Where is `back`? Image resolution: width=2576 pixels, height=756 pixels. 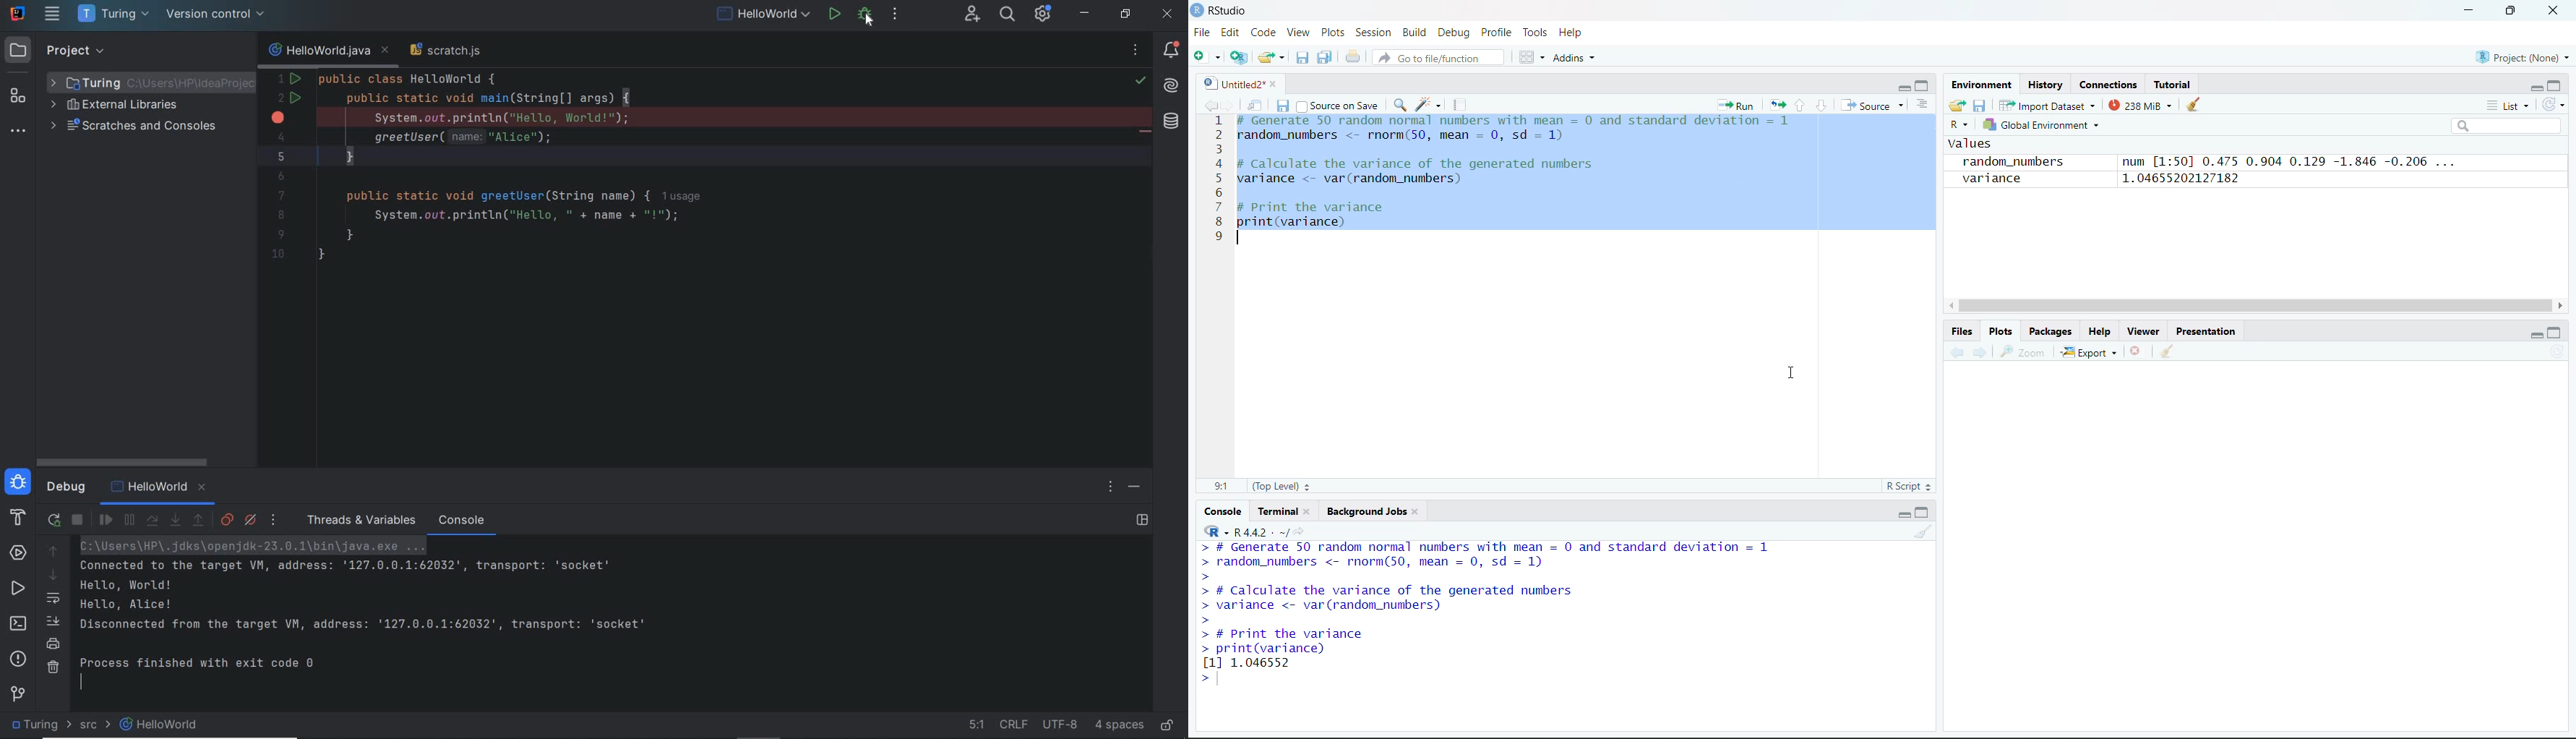
back is located at coordinates (1208, 105).